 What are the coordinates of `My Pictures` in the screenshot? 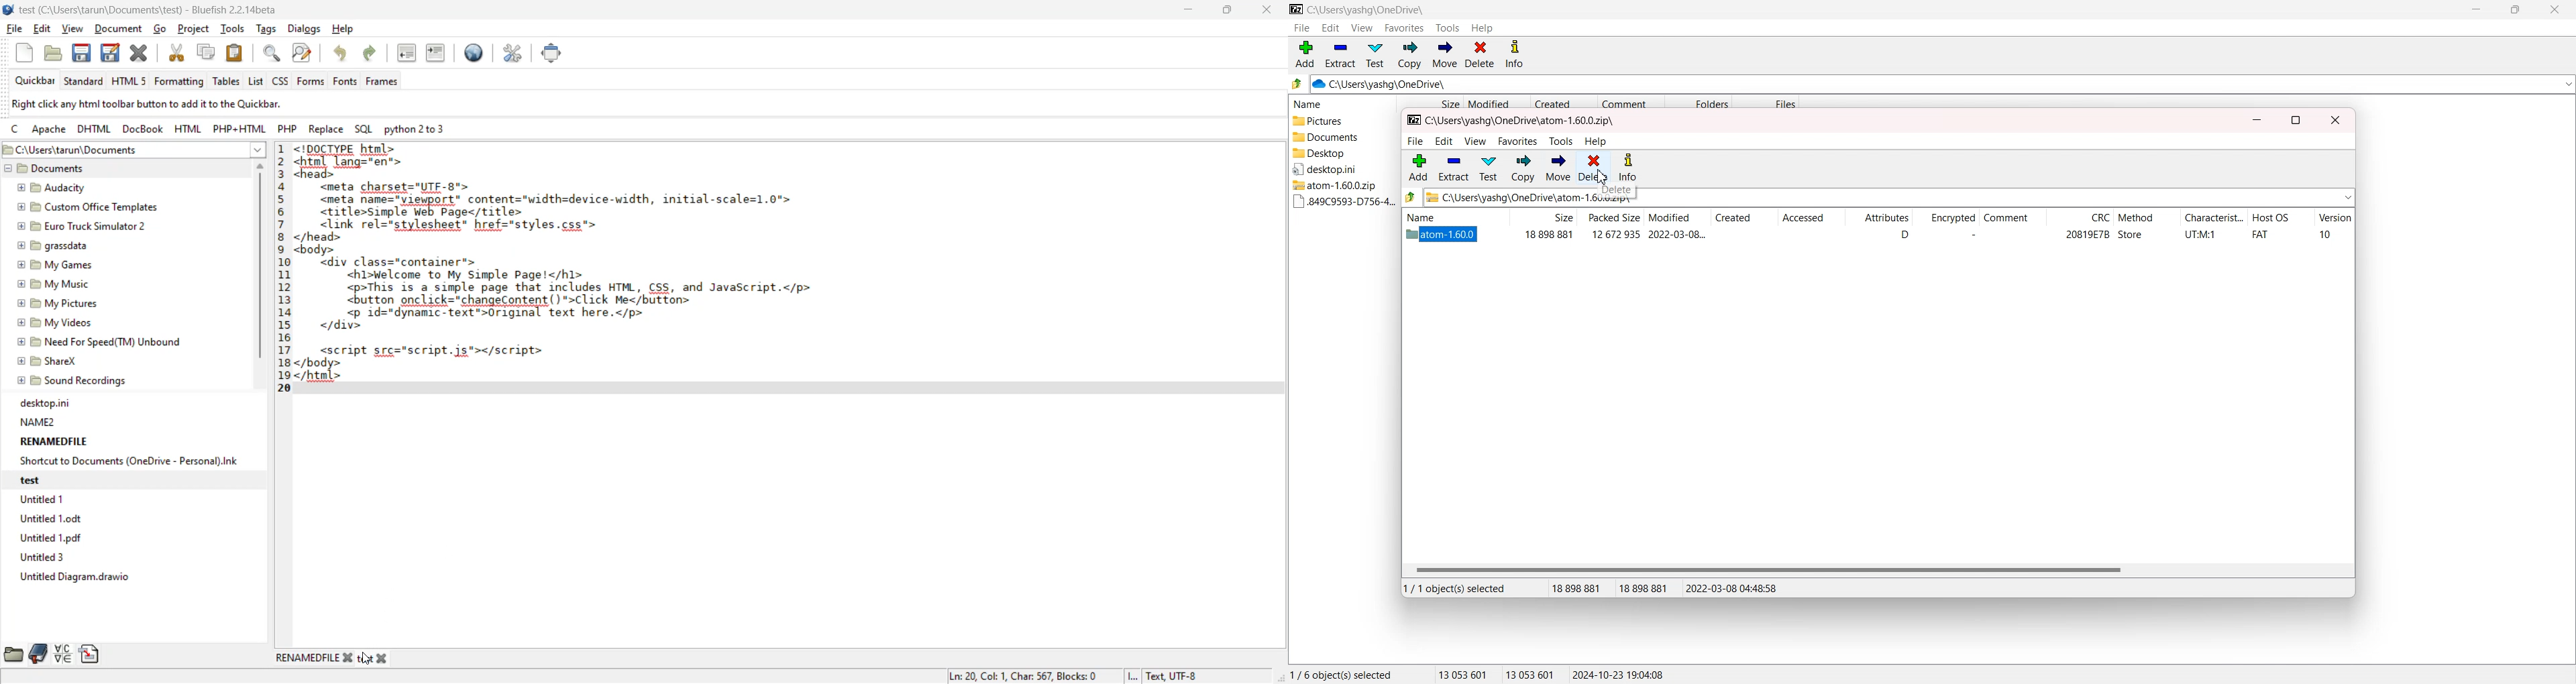 It's located at (55, 302).